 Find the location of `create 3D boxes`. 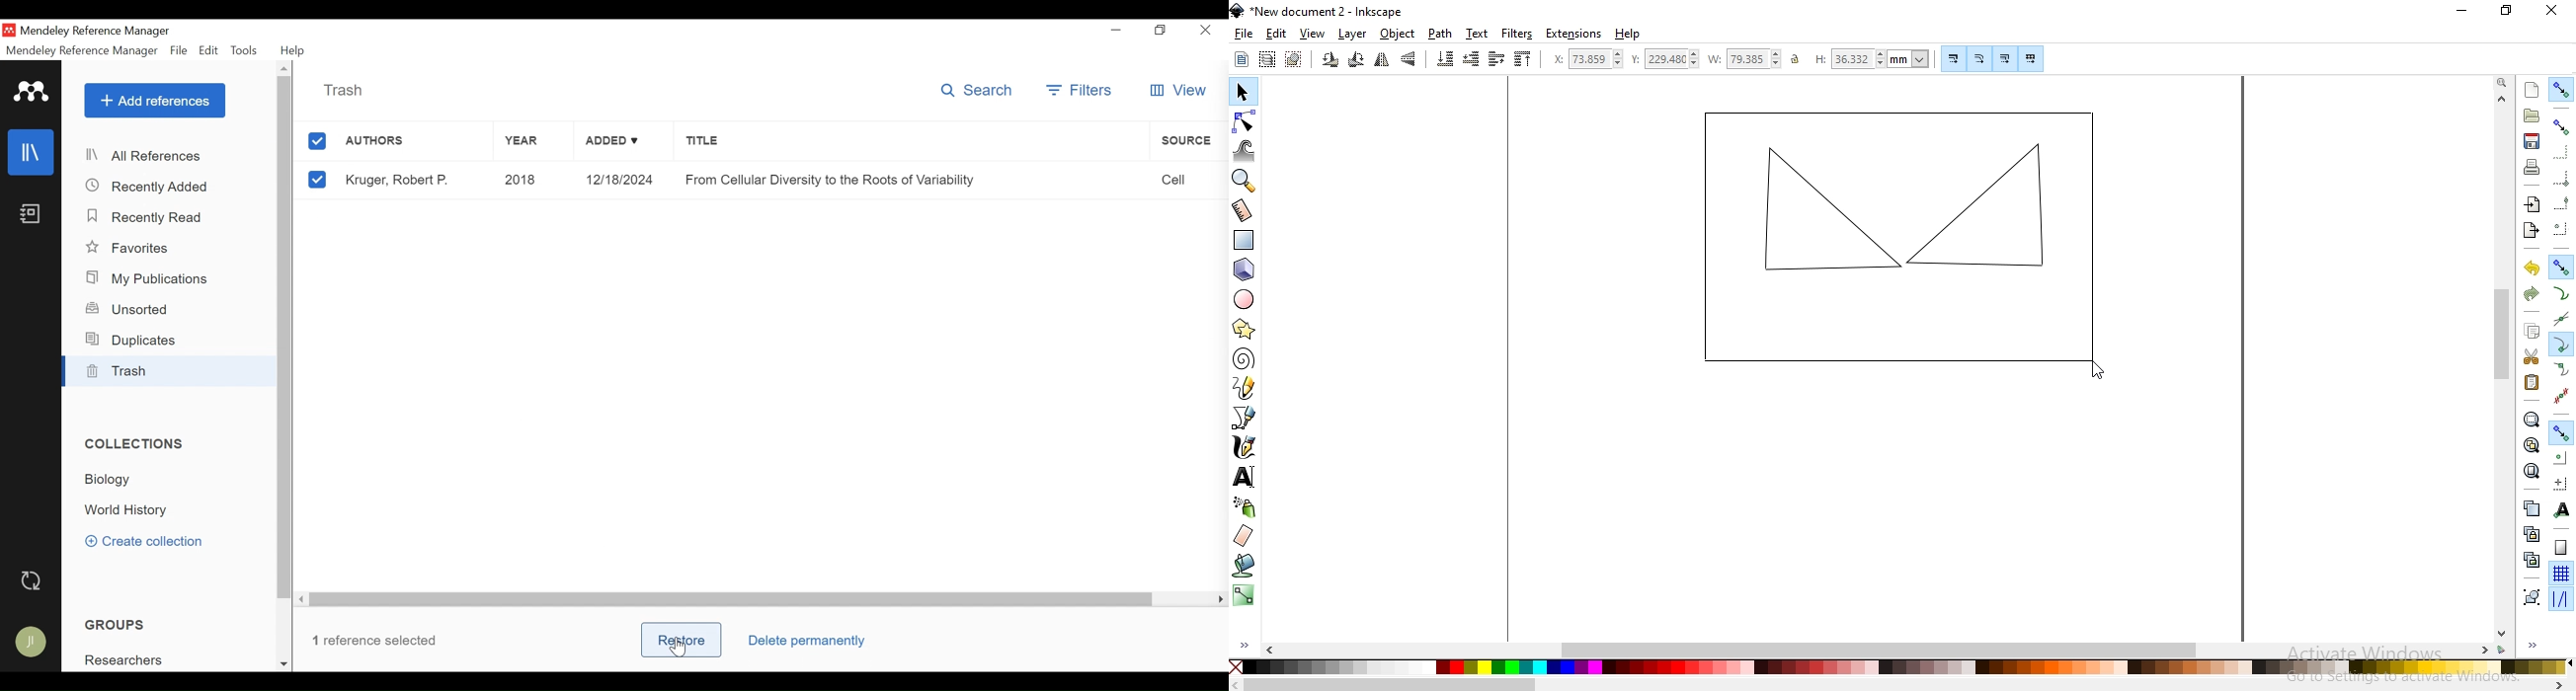

create 3D boxes is located at coordinates (1244, 270).